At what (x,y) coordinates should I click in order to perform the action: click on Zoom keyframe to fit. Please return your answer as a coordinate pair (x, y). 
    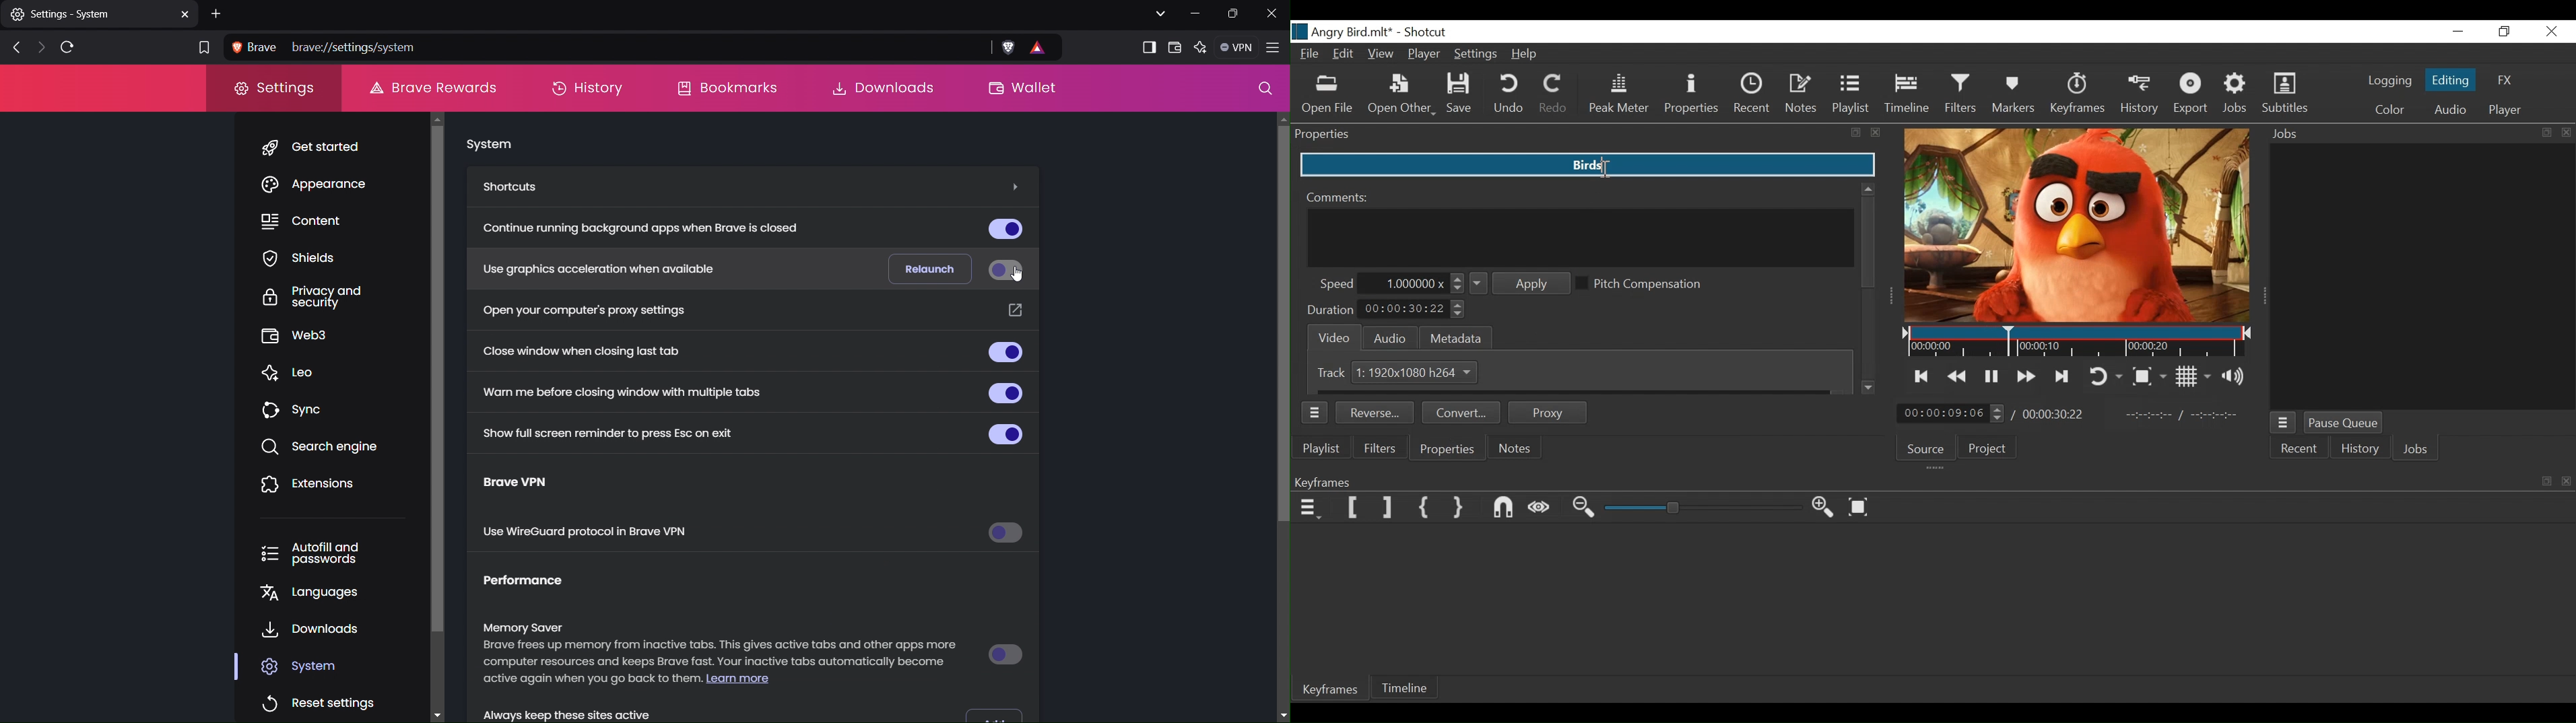
    Looking at the image, I should click on (1862, 507).